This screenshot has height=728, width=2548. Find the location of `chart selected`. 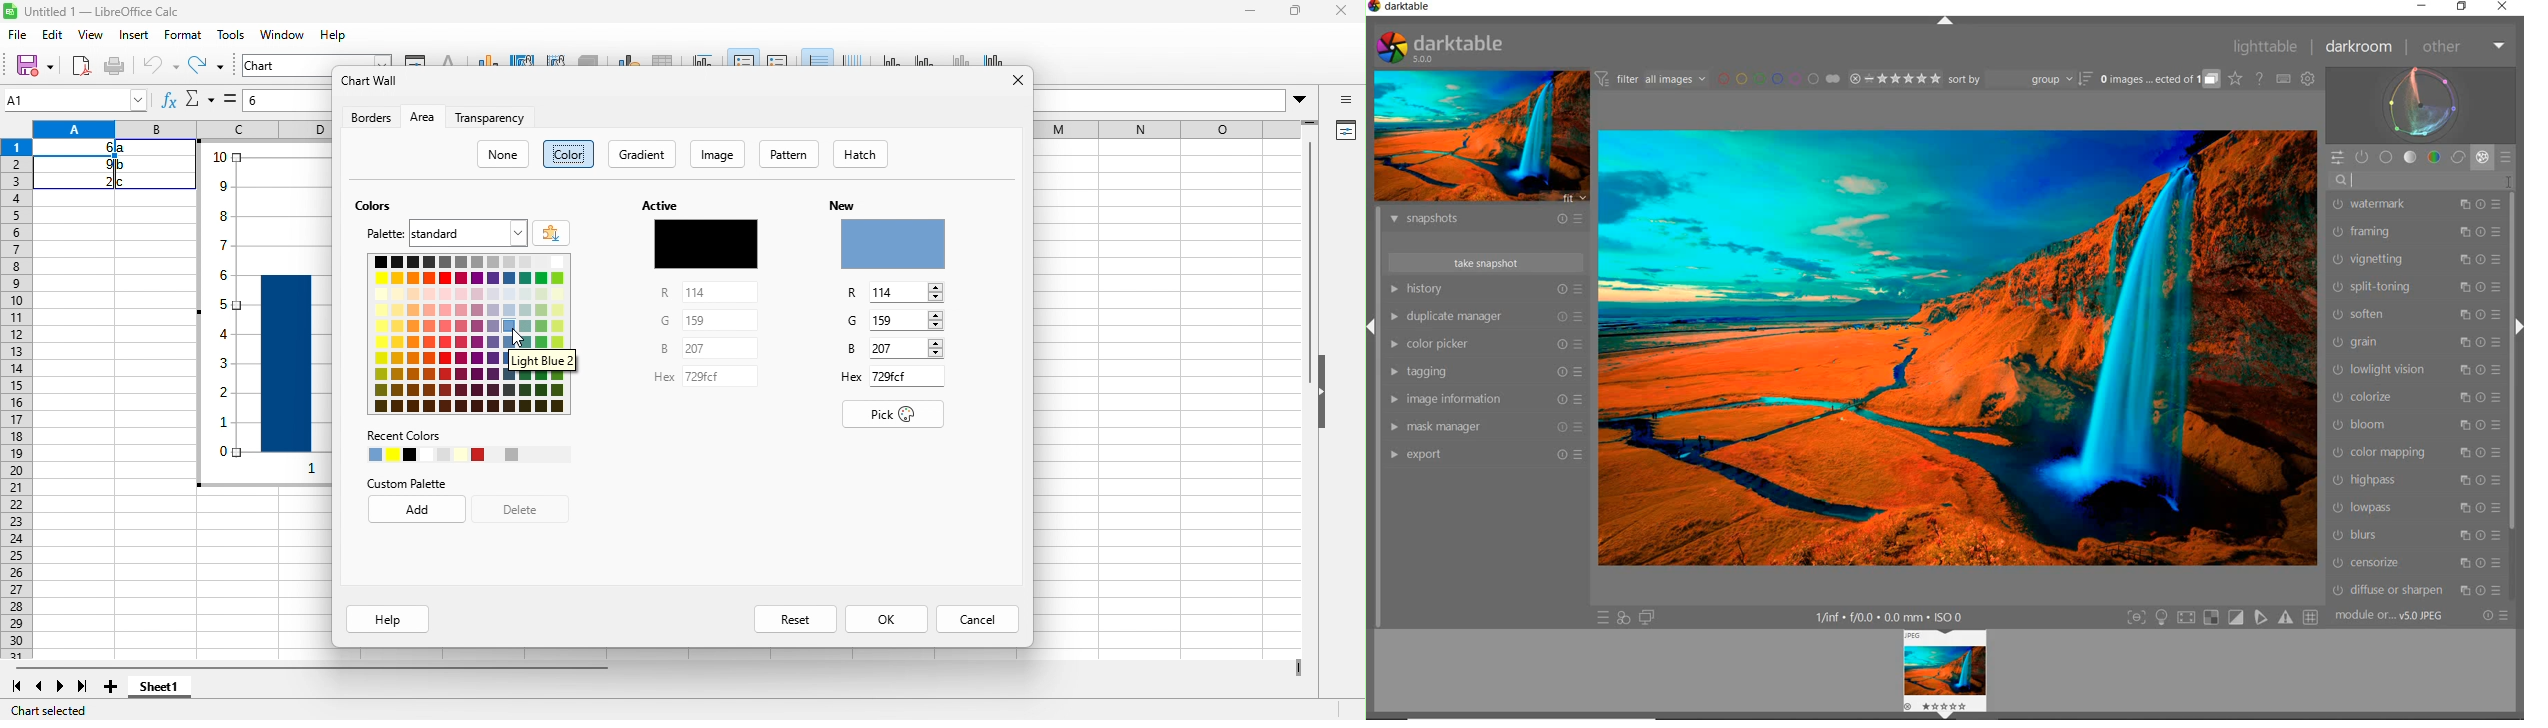

chart selected is located at coordinates (59, 710).